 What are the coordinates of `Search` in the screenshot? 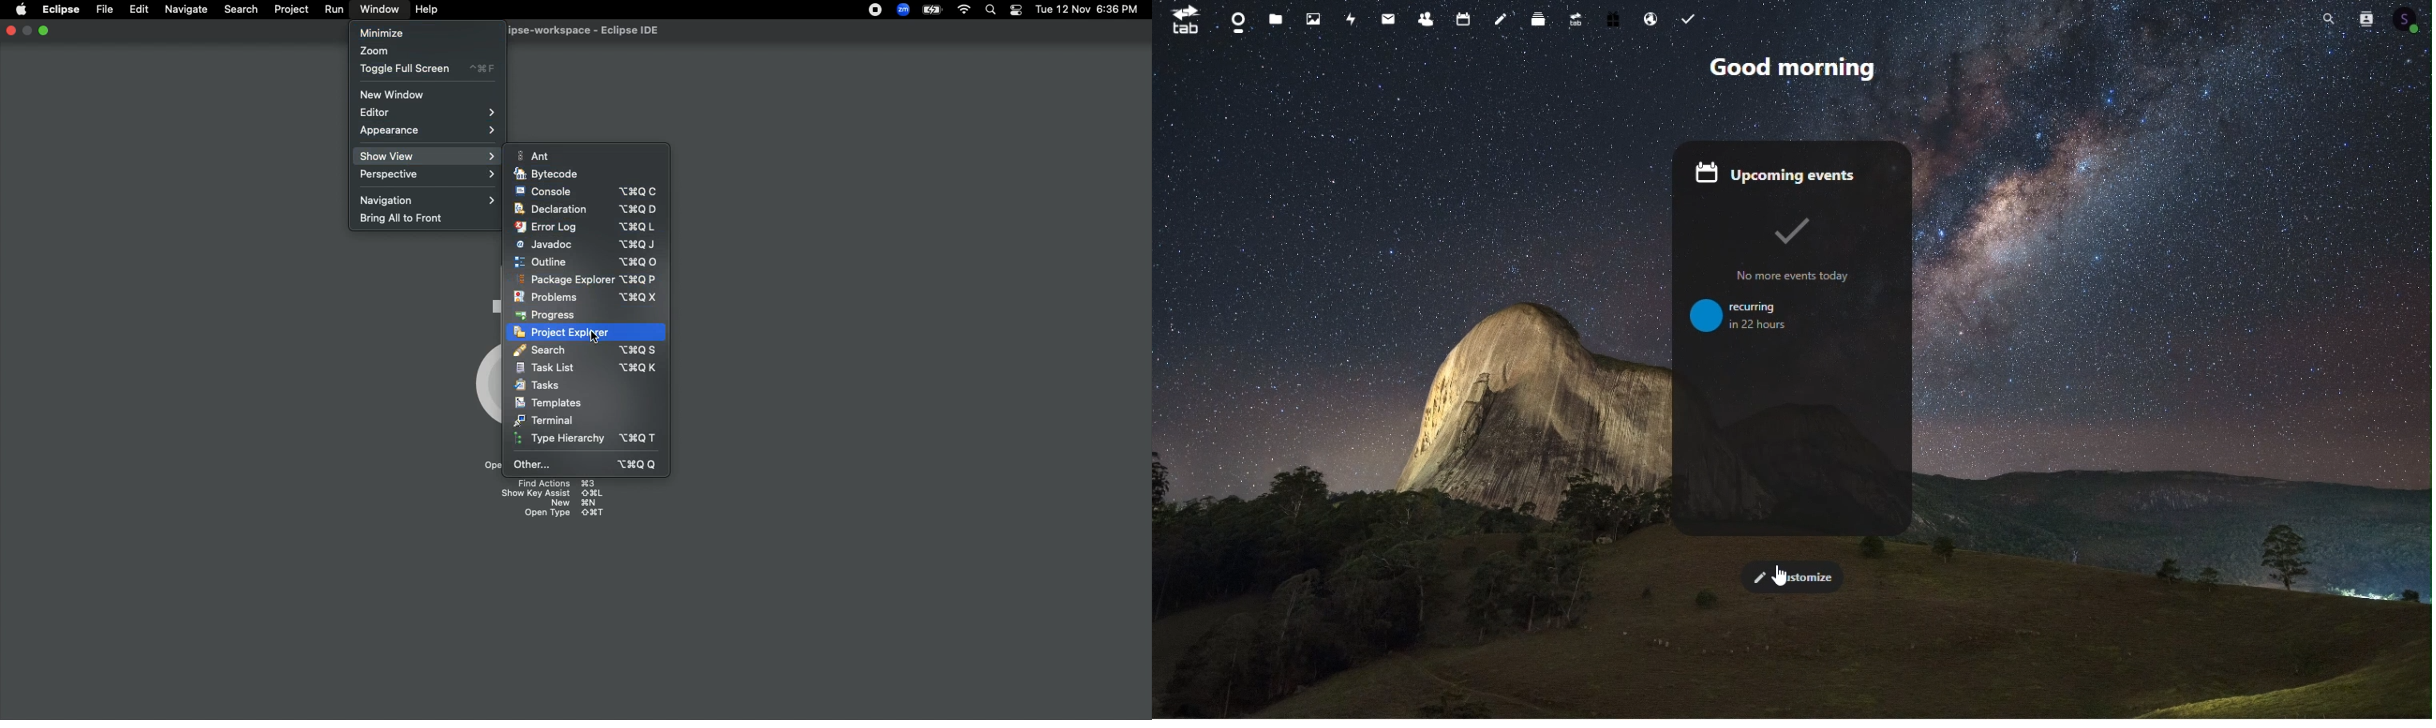 It's located at (991, 11).